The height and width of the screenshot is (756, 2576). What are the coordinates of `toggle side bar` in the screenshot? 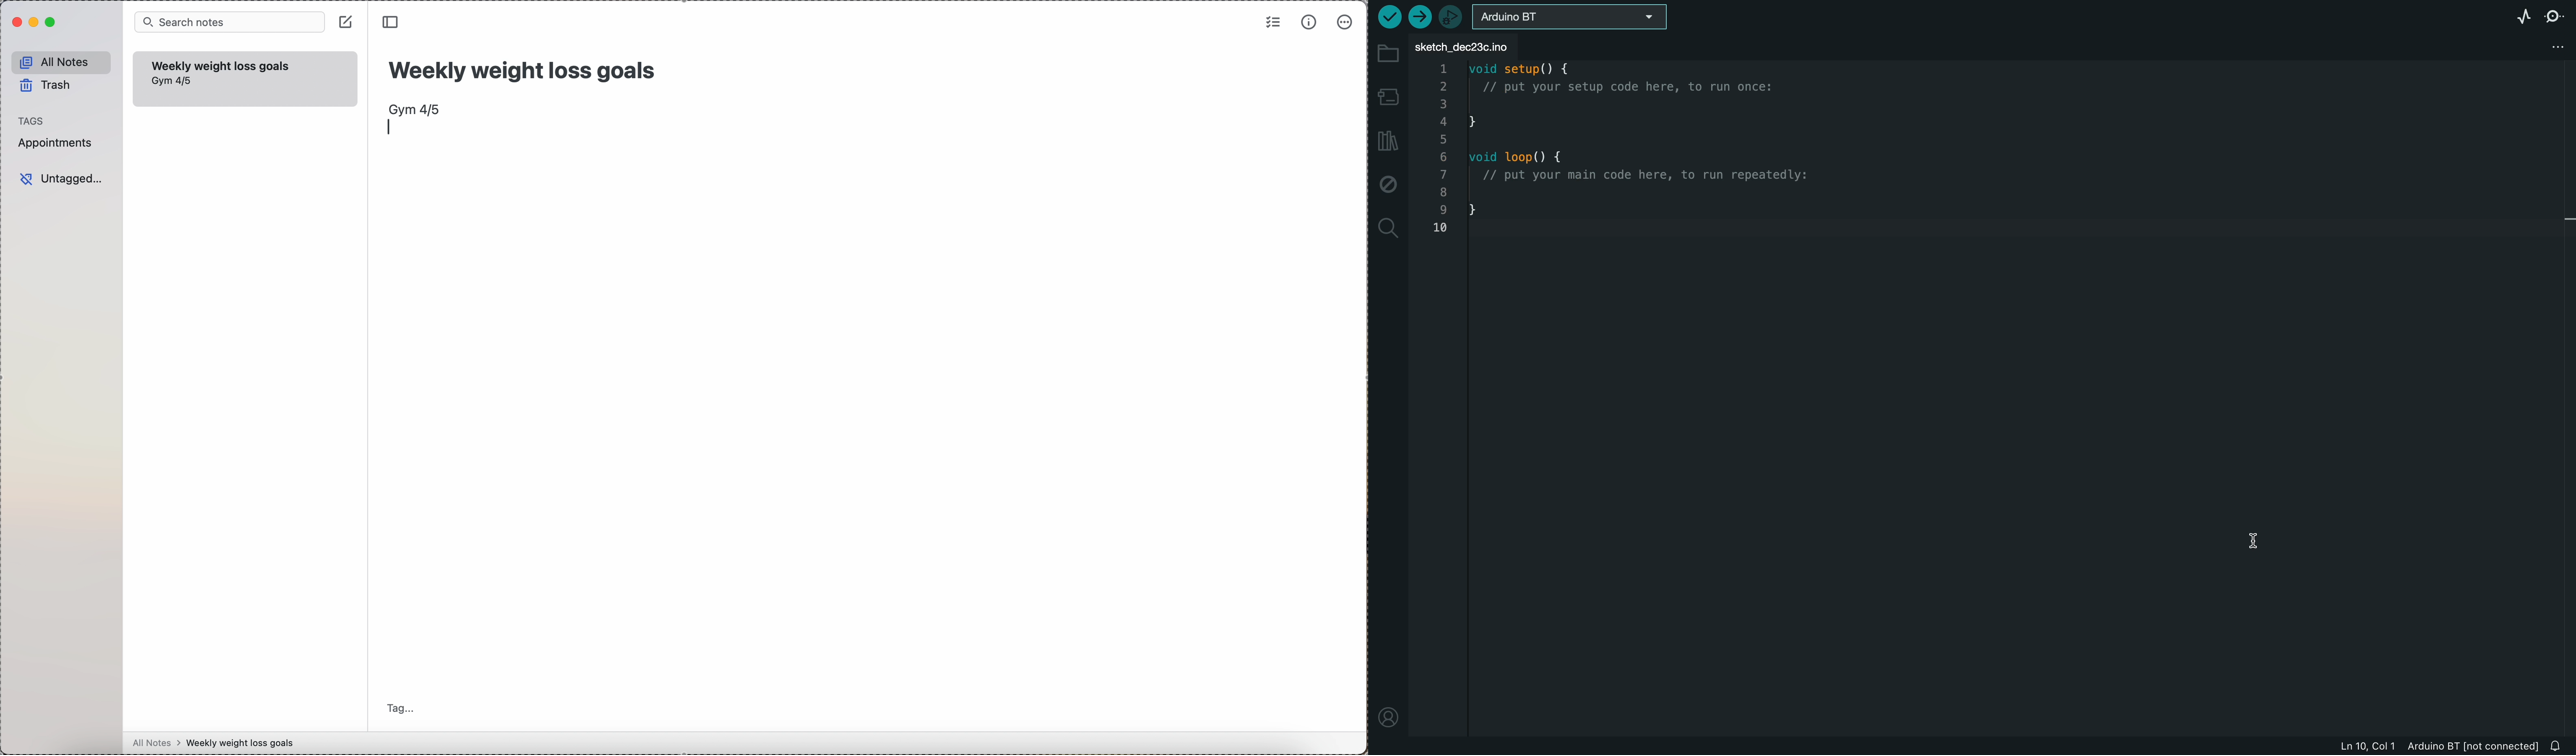 It's located at (393, 22).